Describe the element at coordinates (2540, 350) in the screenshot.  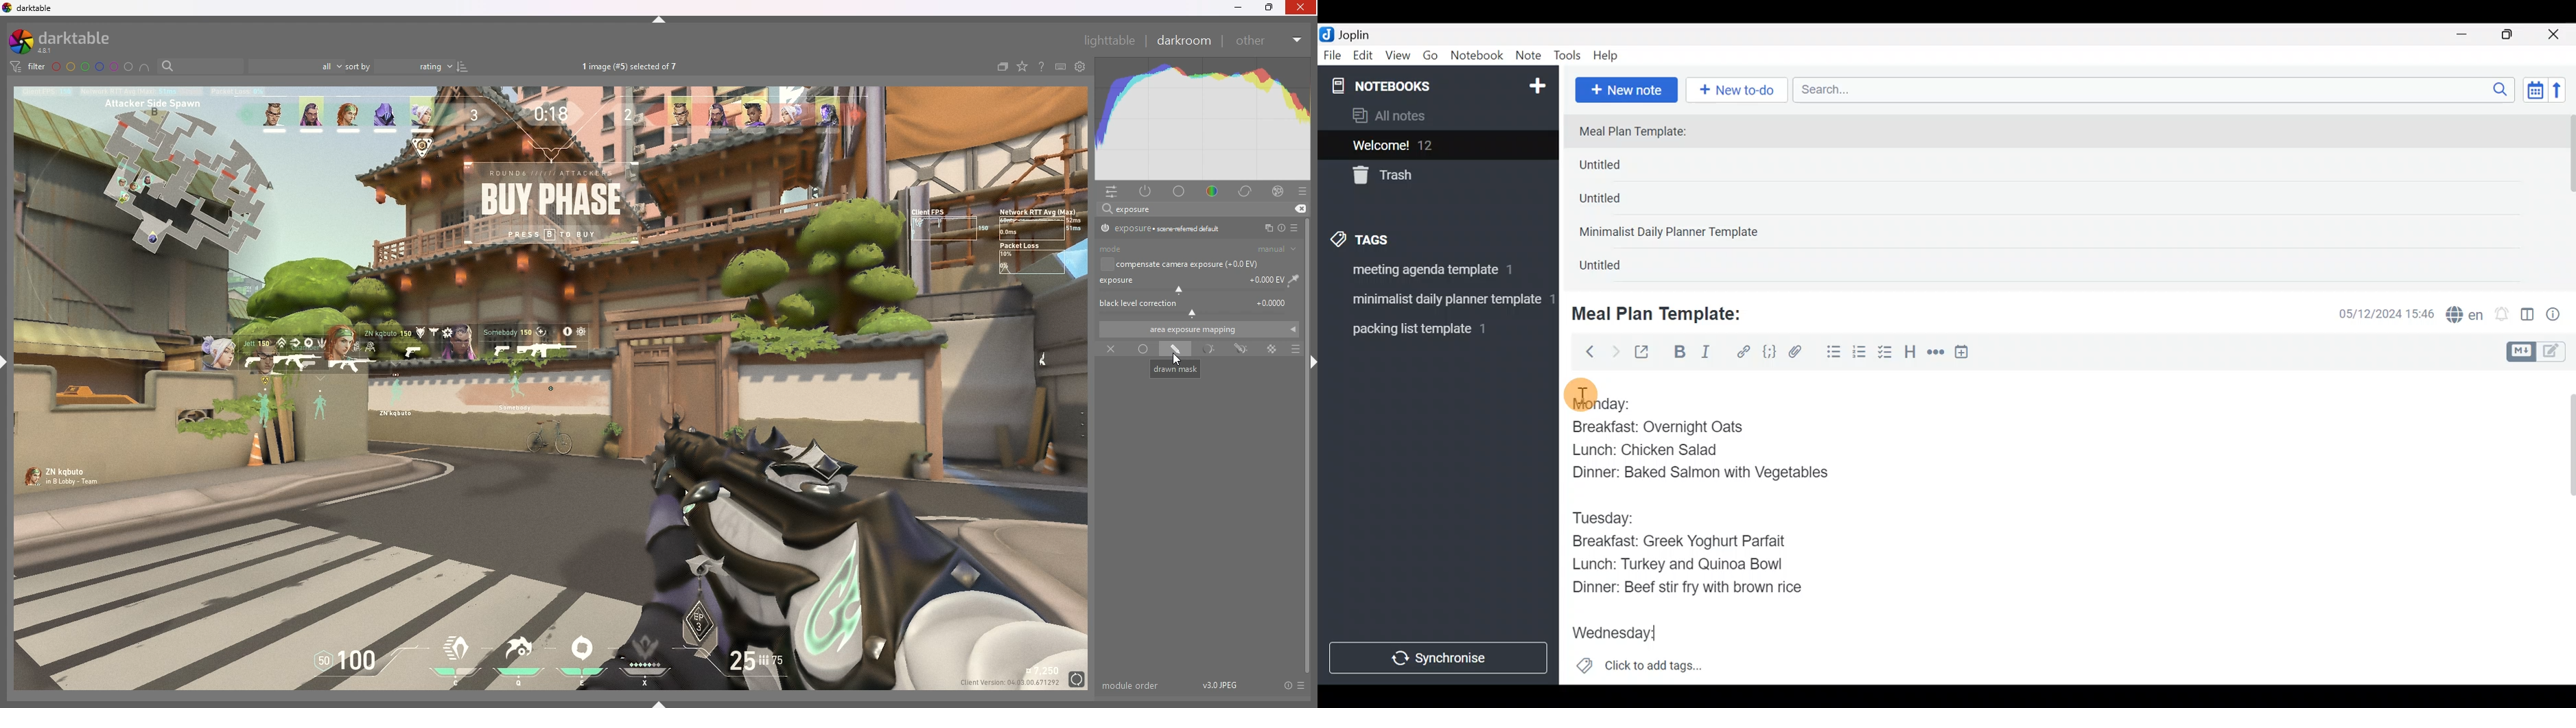
I see `Toggle editors` at that location.